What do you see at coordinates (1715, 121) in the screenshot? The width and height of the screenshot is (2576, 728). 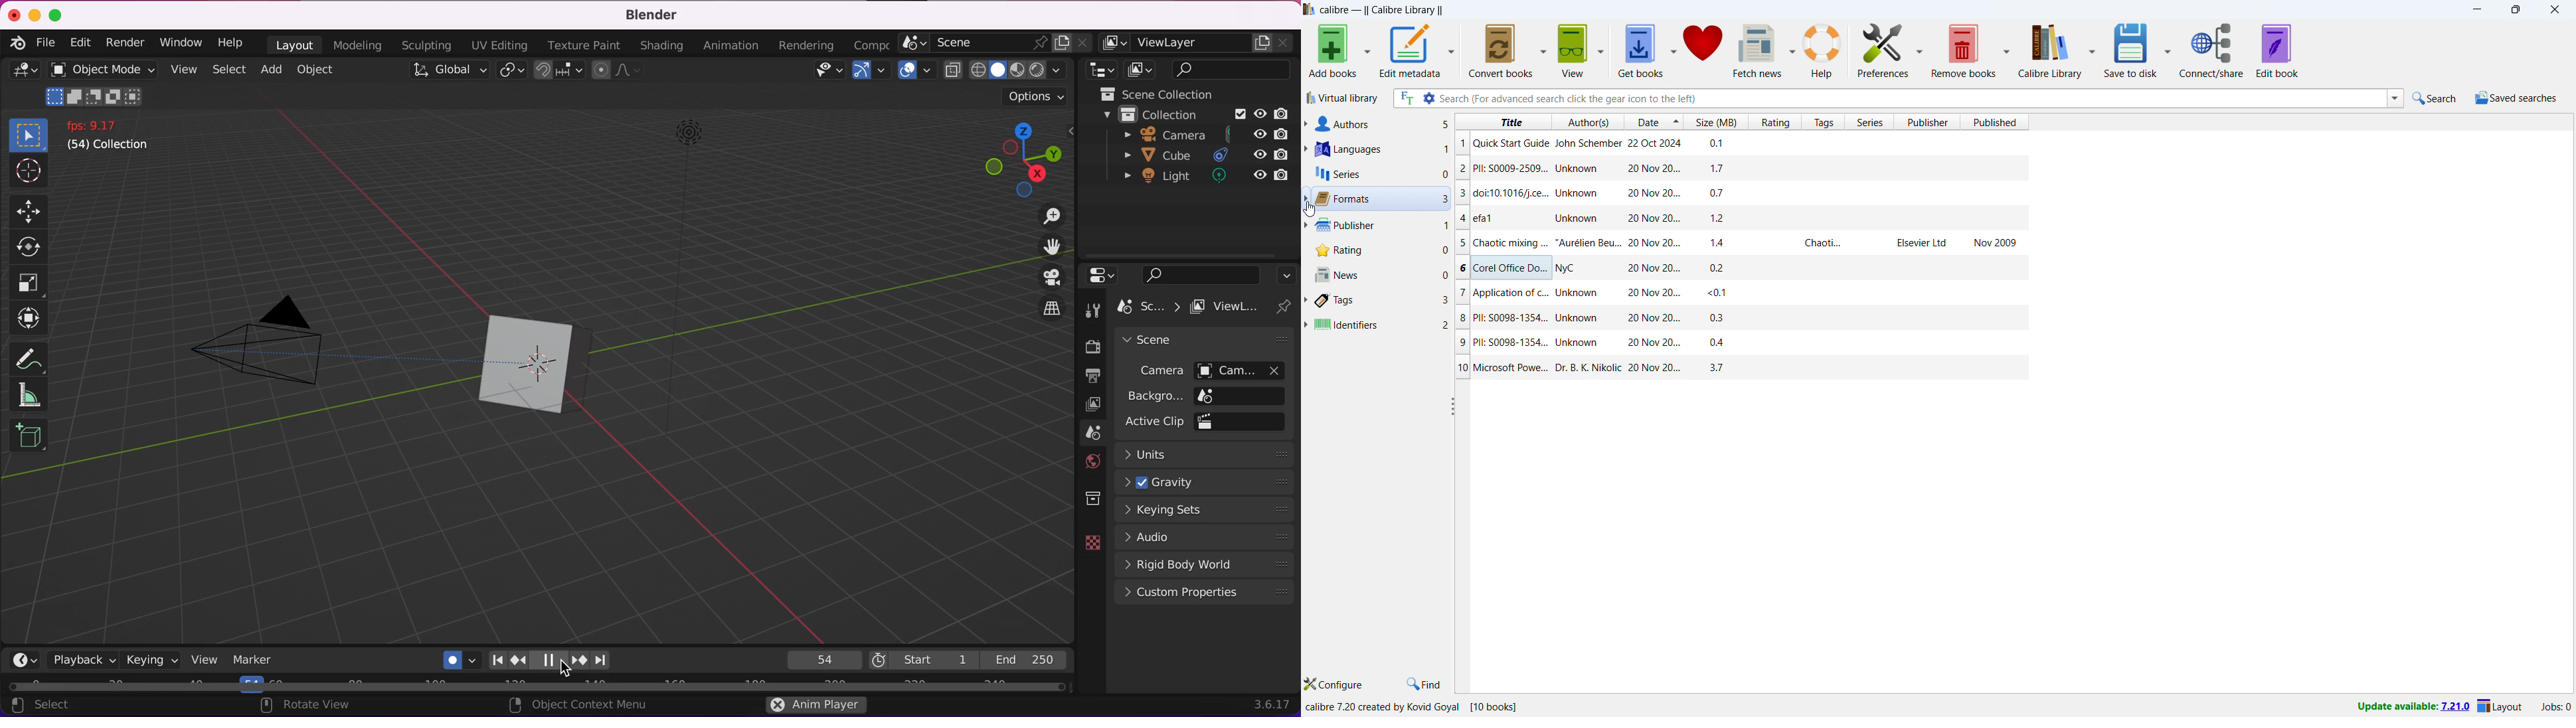 I see `sort by size` at bounding box center [1715, 121].